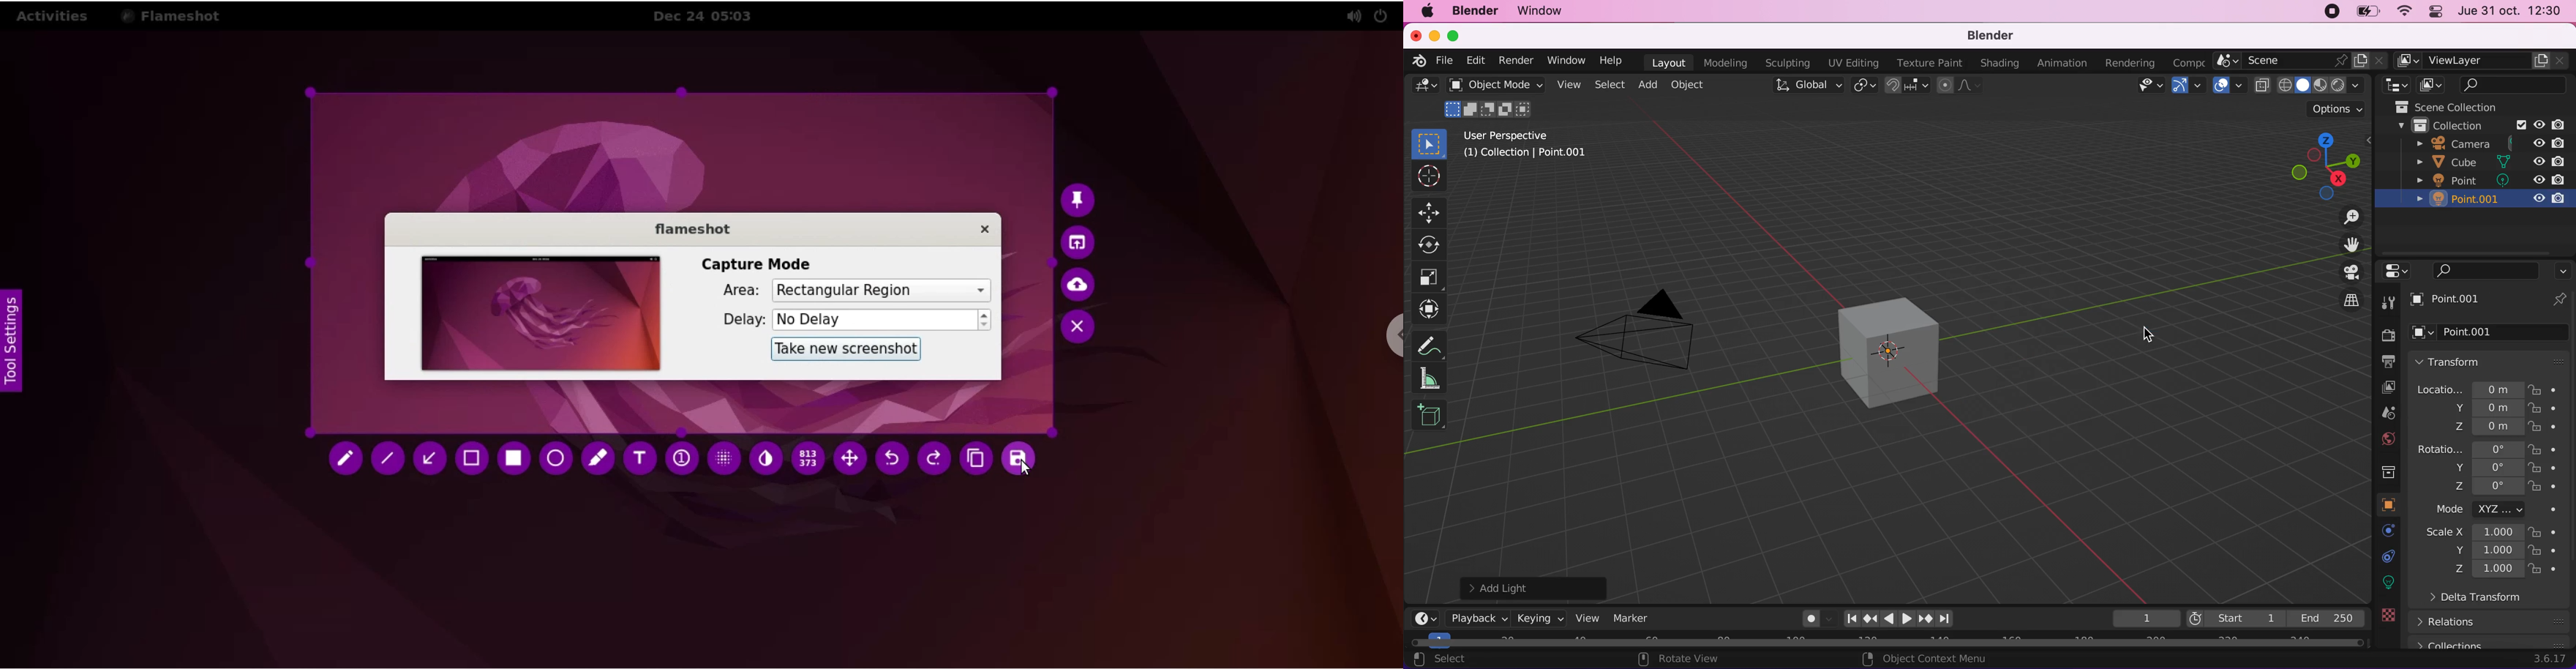 The height and width of the screenshot is (672, 2576). Describe the element at coordinates (1669, 659) in the screenshot. I see `pan view` at that location.